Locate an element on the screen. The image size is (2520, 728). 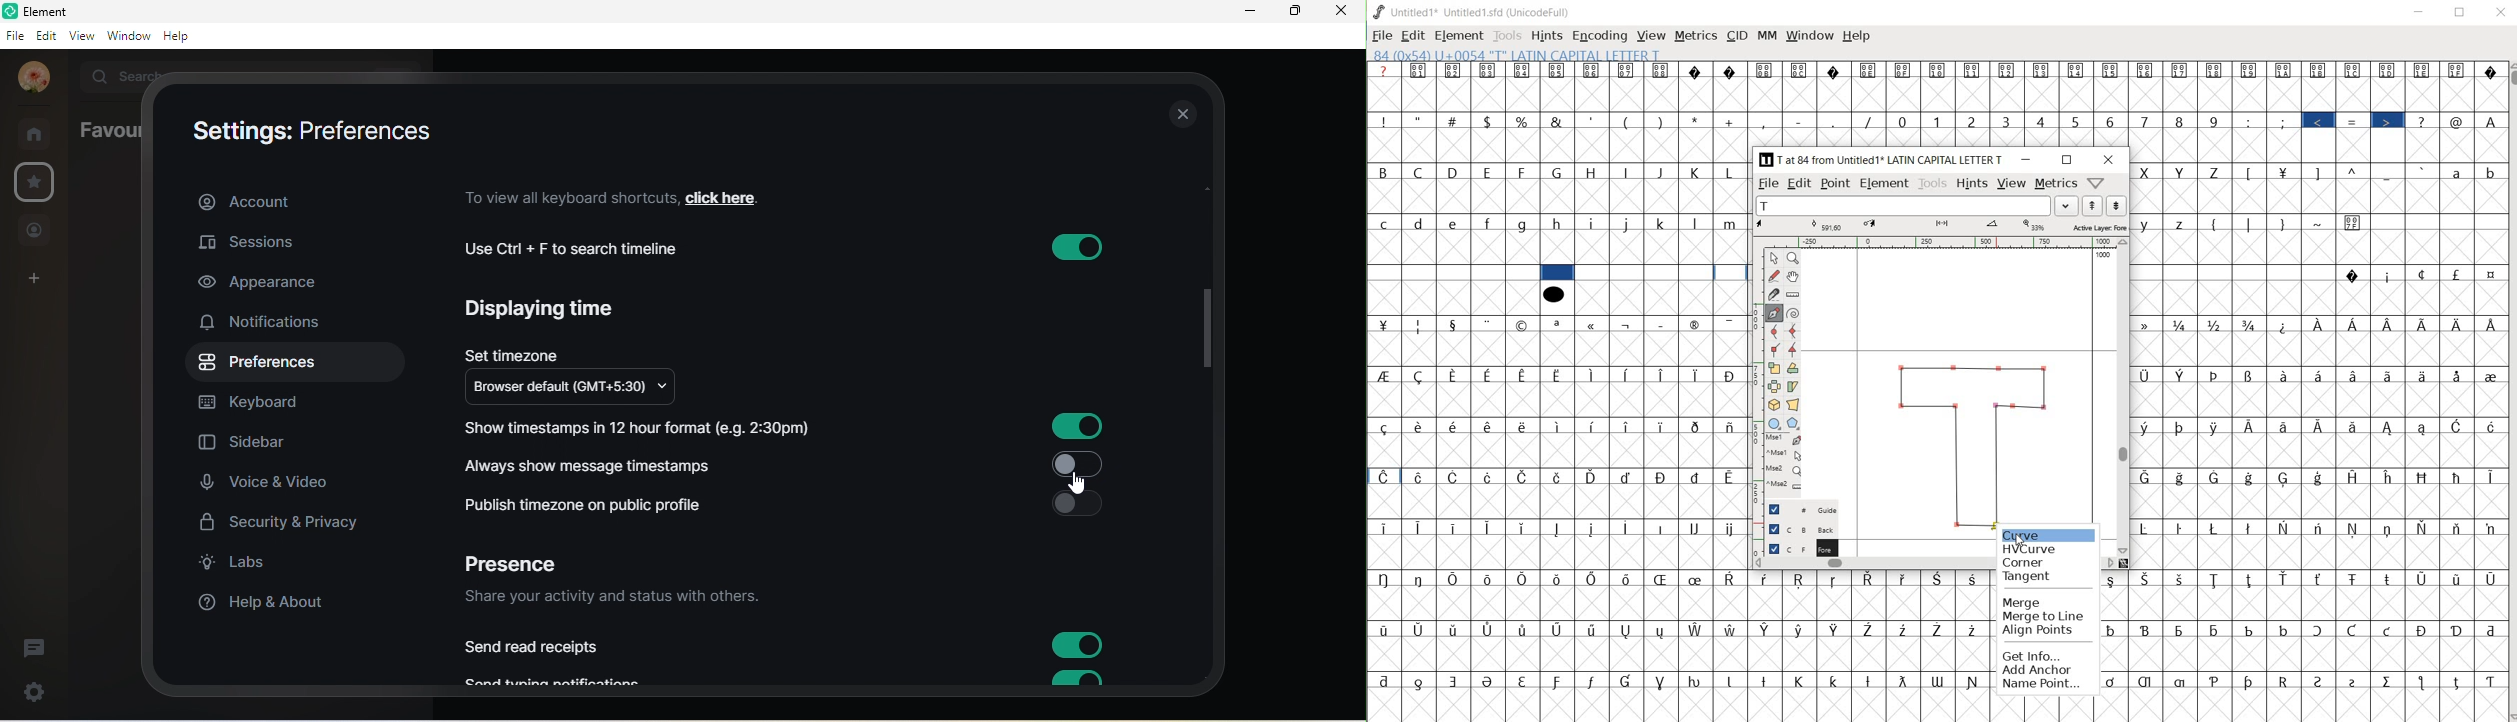
* is located at coordinates (1699, 120).